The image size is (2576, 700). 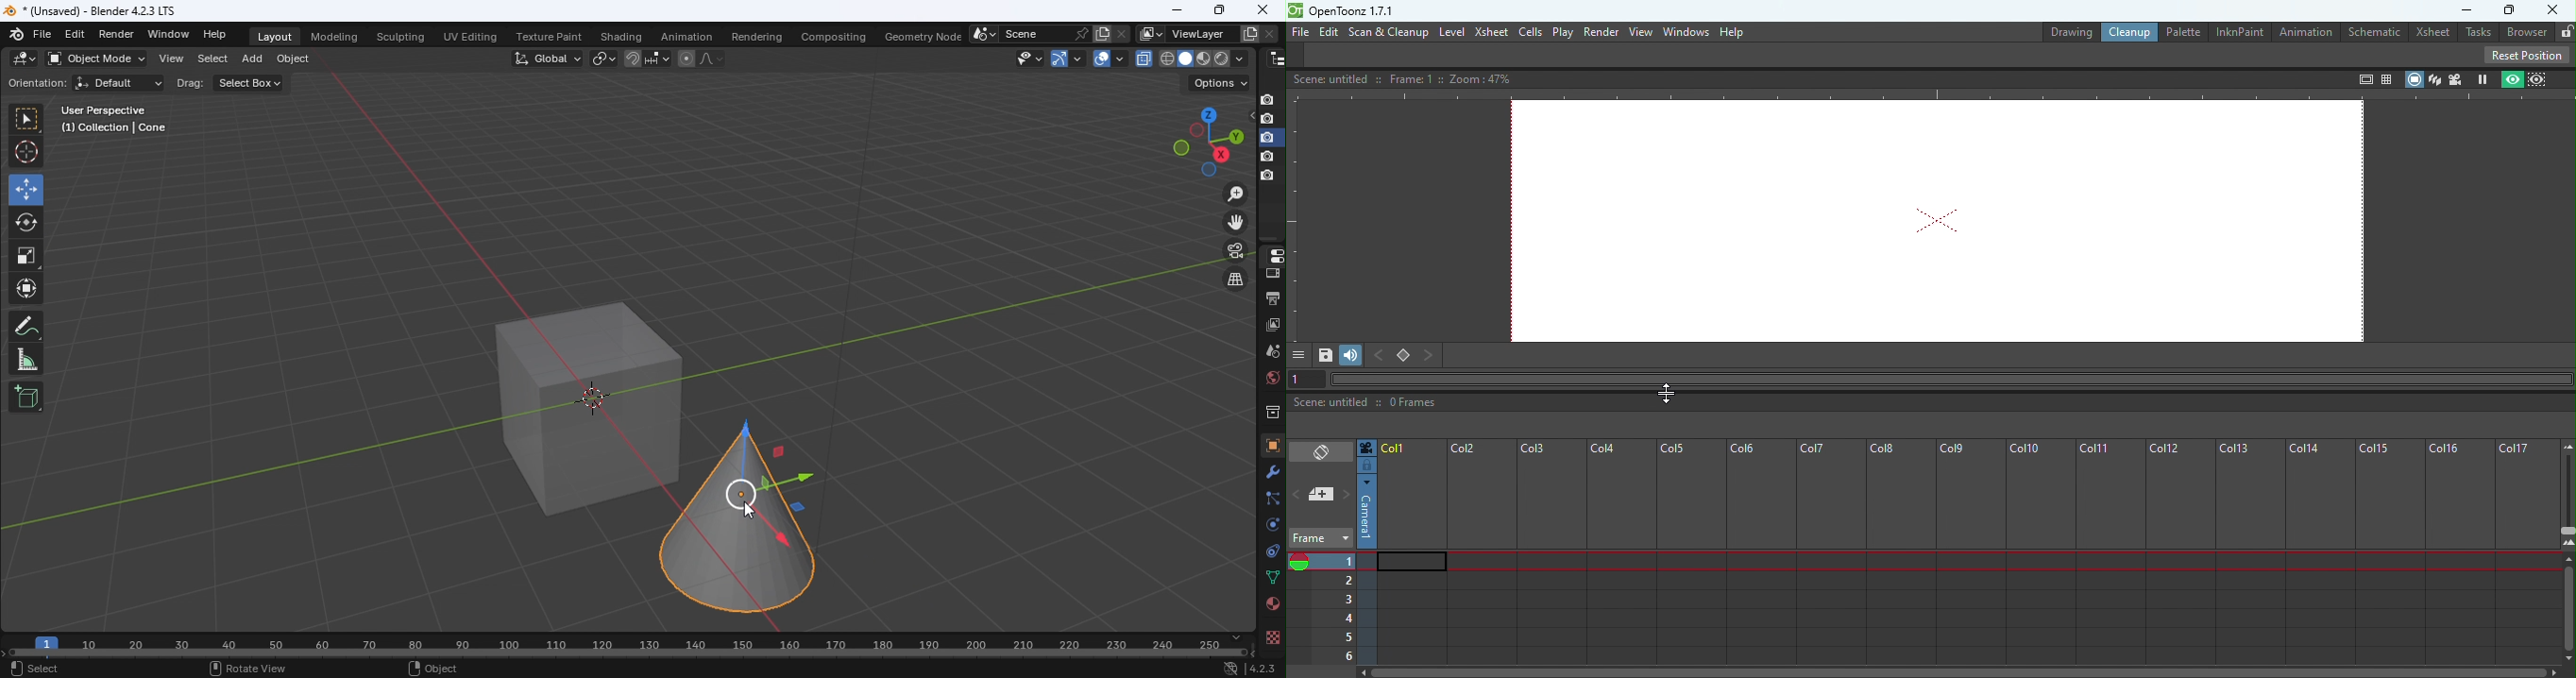 I want to click on Horizontal scroll bar", so click(x=1947, y=379).